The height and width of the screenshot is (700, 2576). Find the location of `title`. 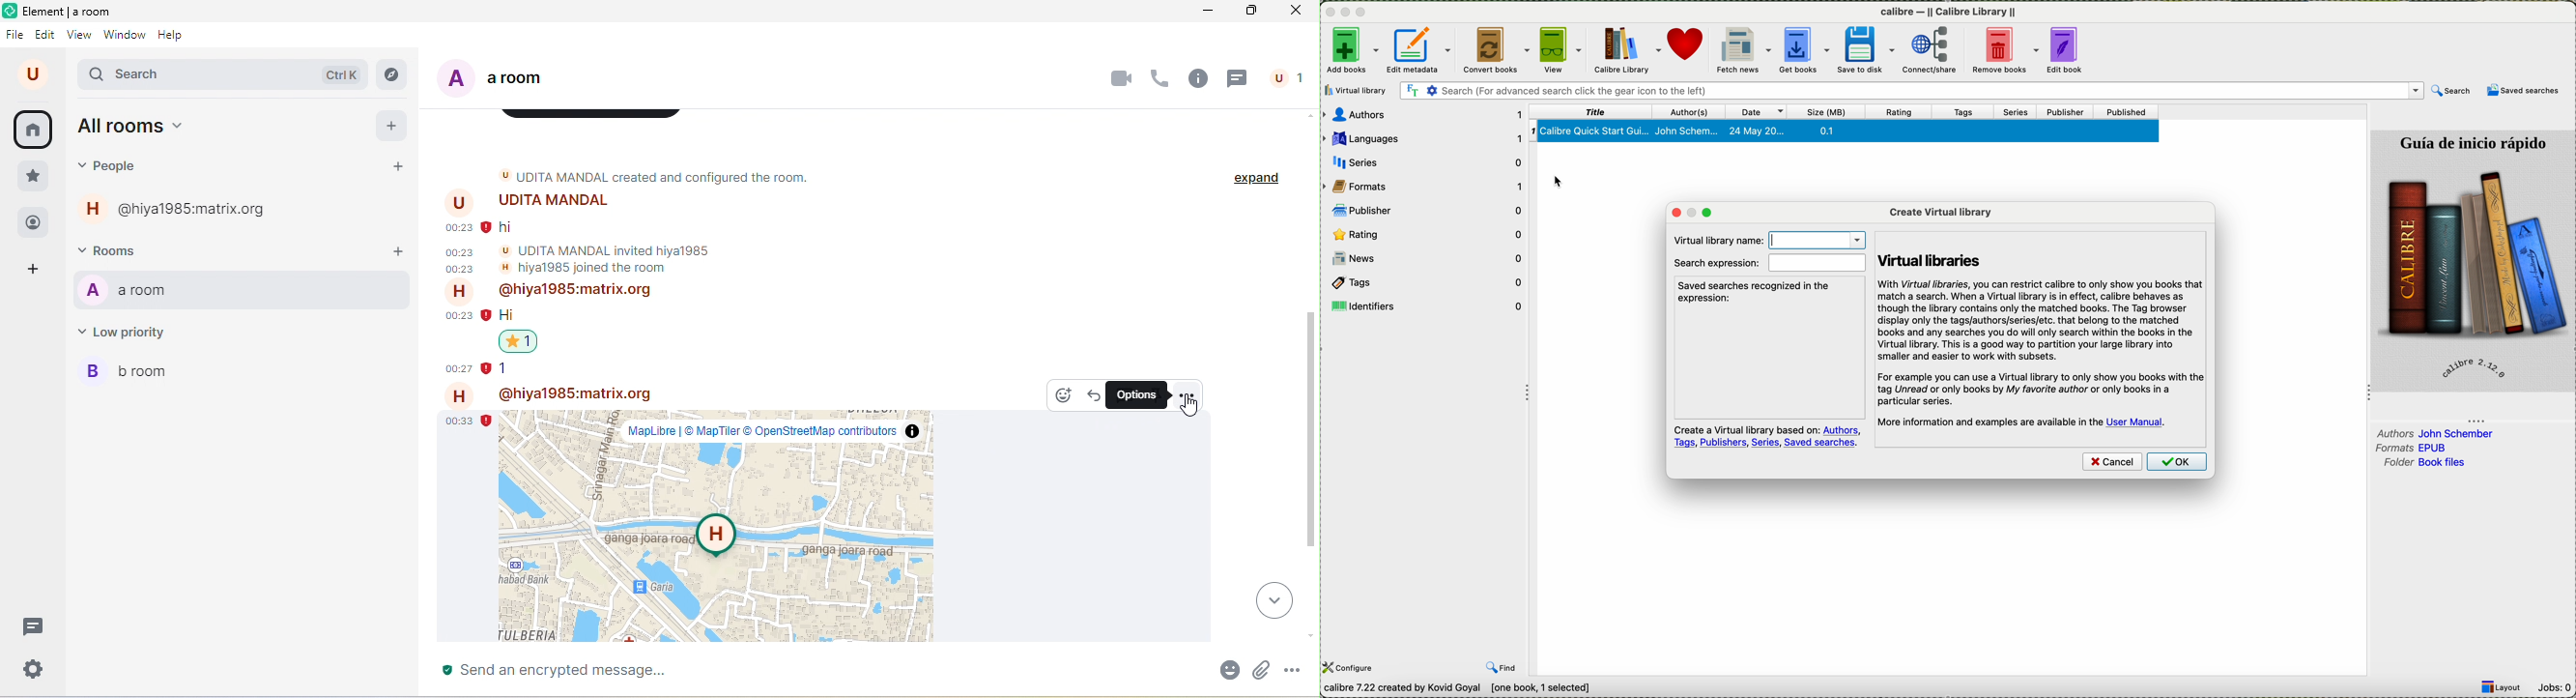

title is located at coordinates (1595, 112).